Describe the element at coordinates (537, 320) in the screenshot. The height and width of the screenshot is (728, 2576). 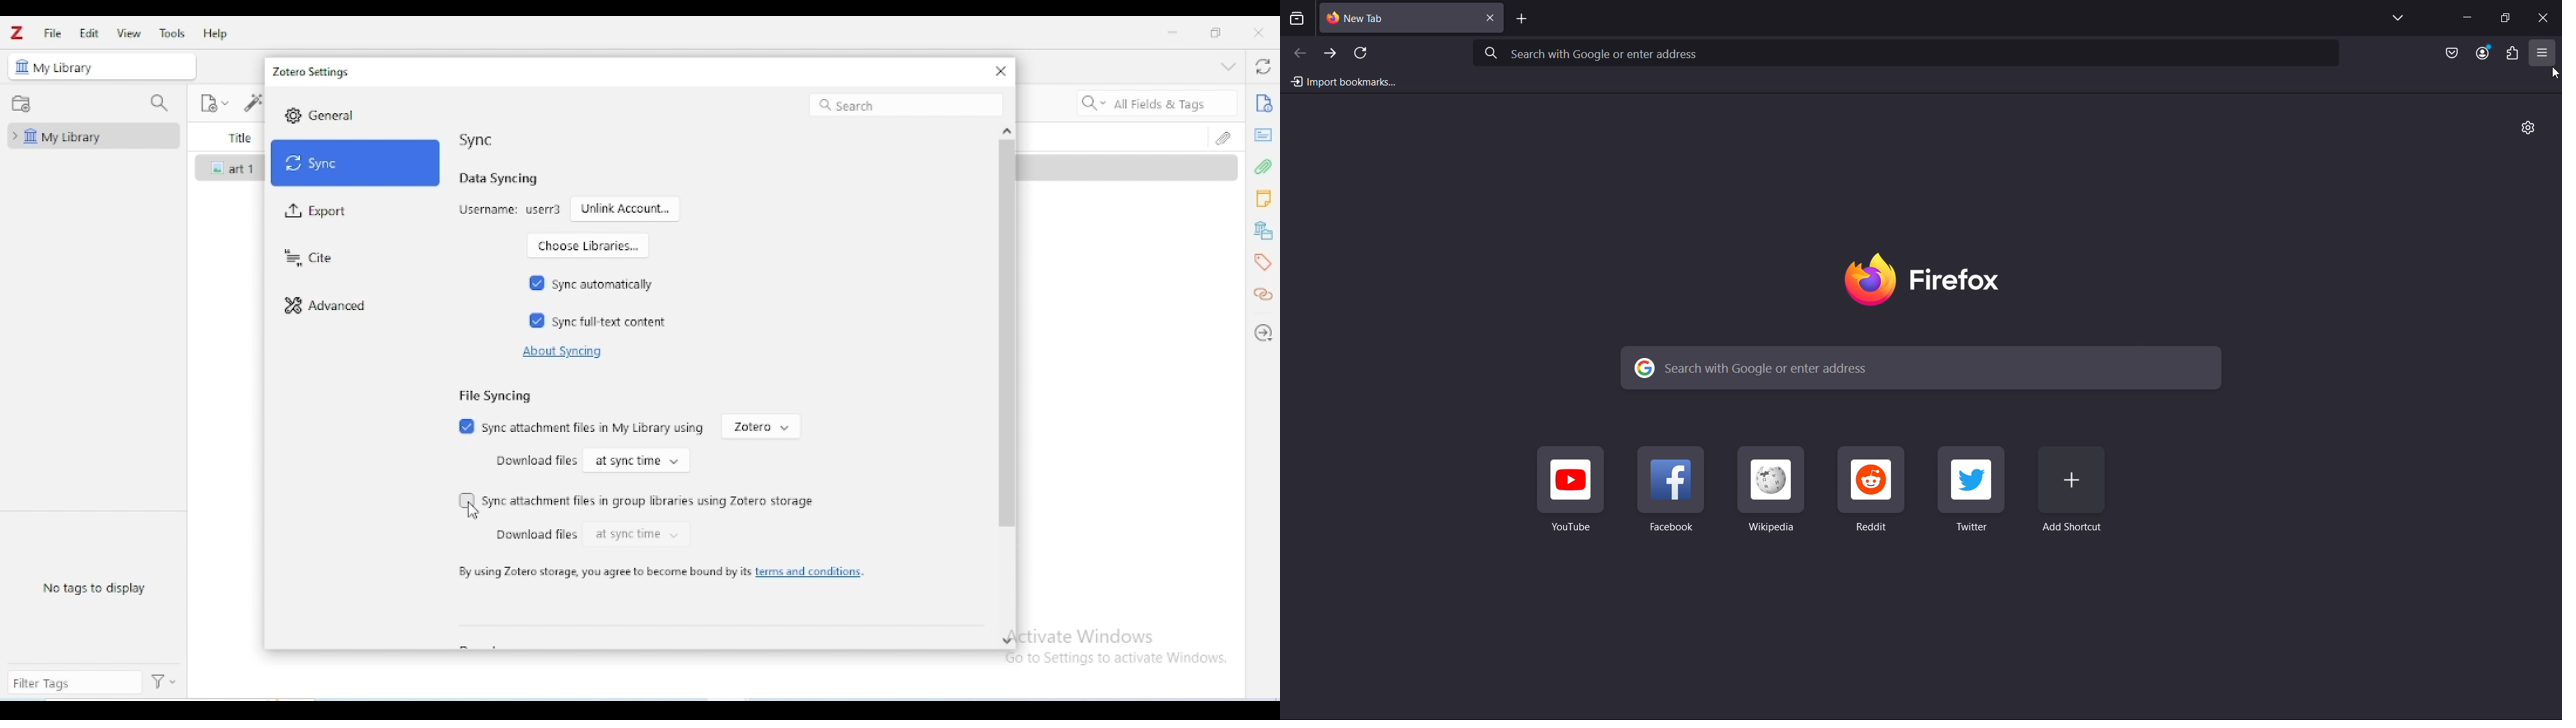
I see `Checked box` at that location.